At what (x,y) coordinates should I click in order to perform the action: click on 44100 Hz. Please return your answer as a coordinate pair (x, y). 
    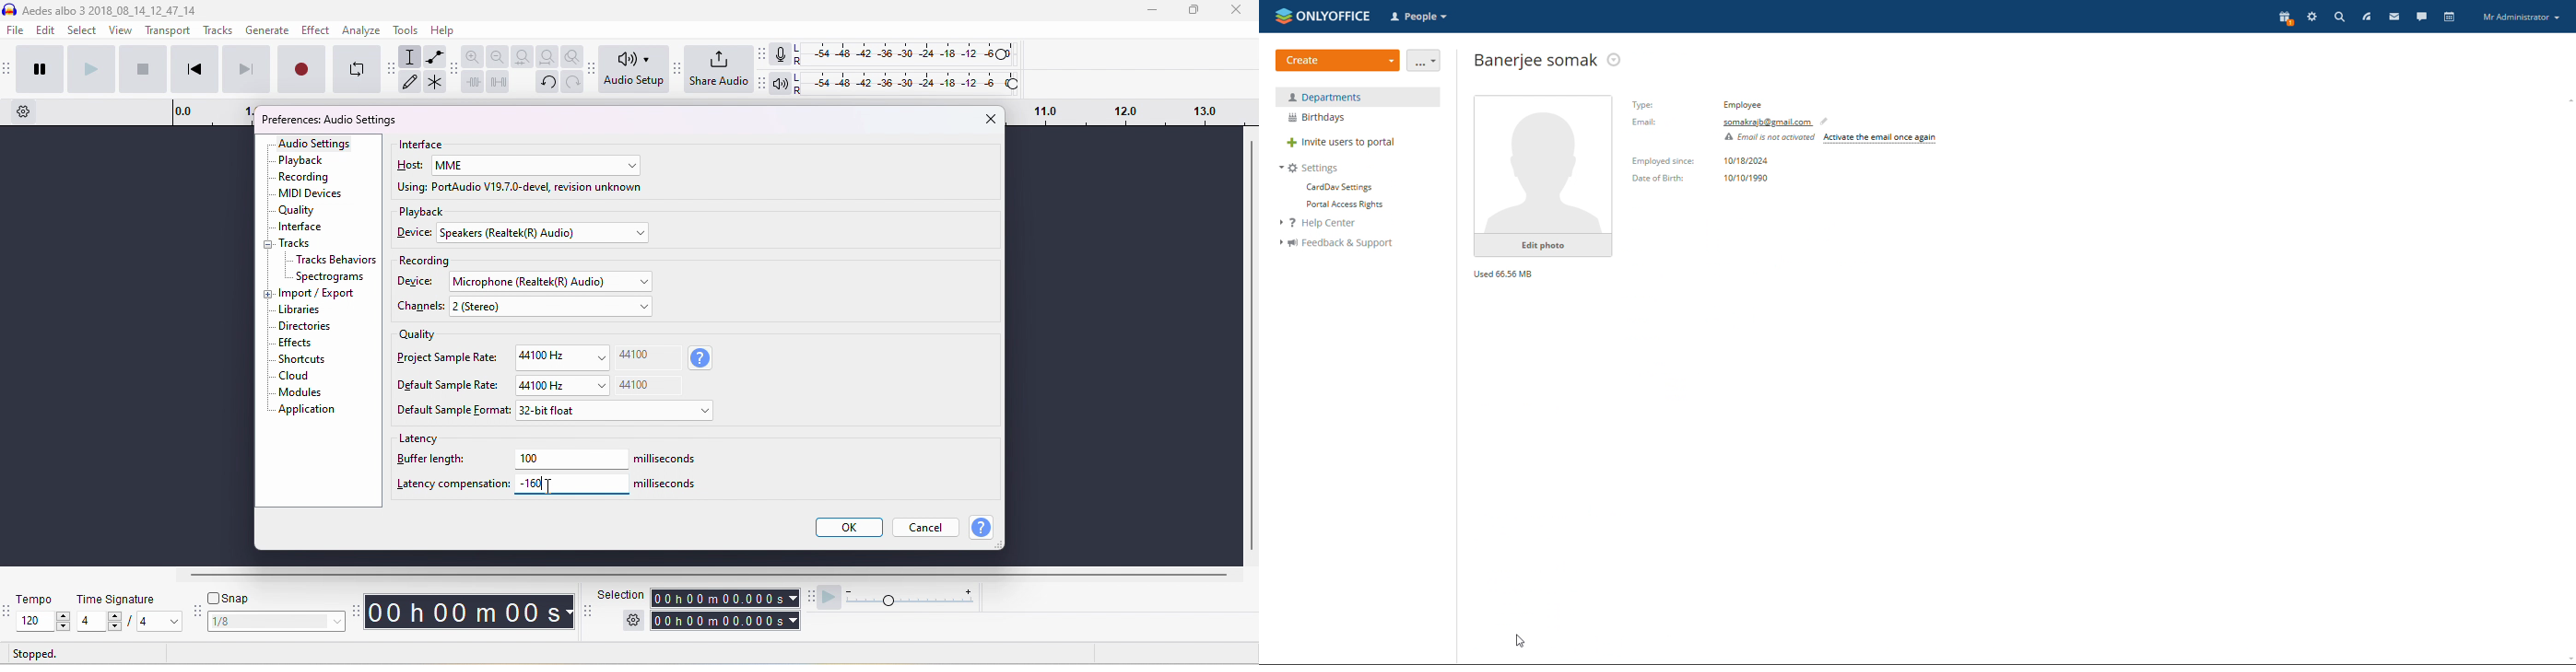
    Looking at the image, I should click on (563, 385).